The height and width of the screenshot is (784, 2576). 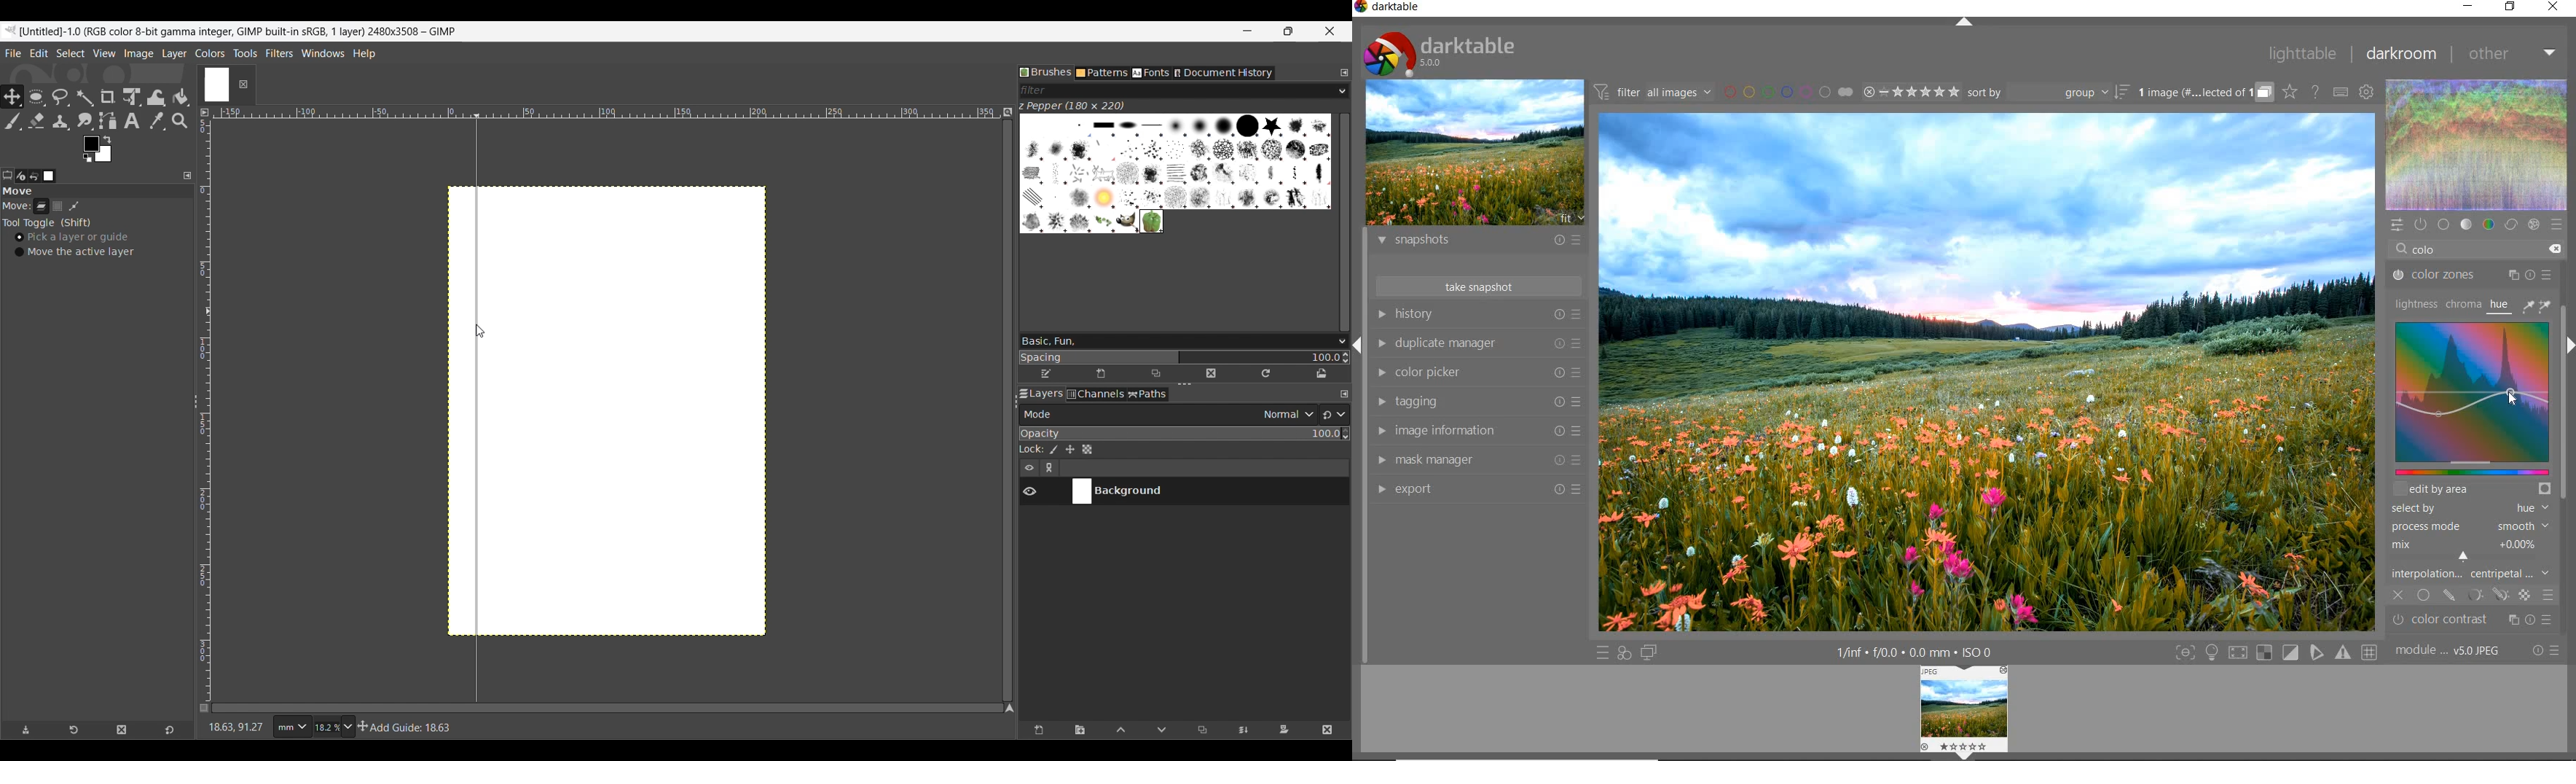 What do you see at coordinates (1912, 92) in the screenshot?
I see `range ratings for selected images` at bounding box center [1912, 92].